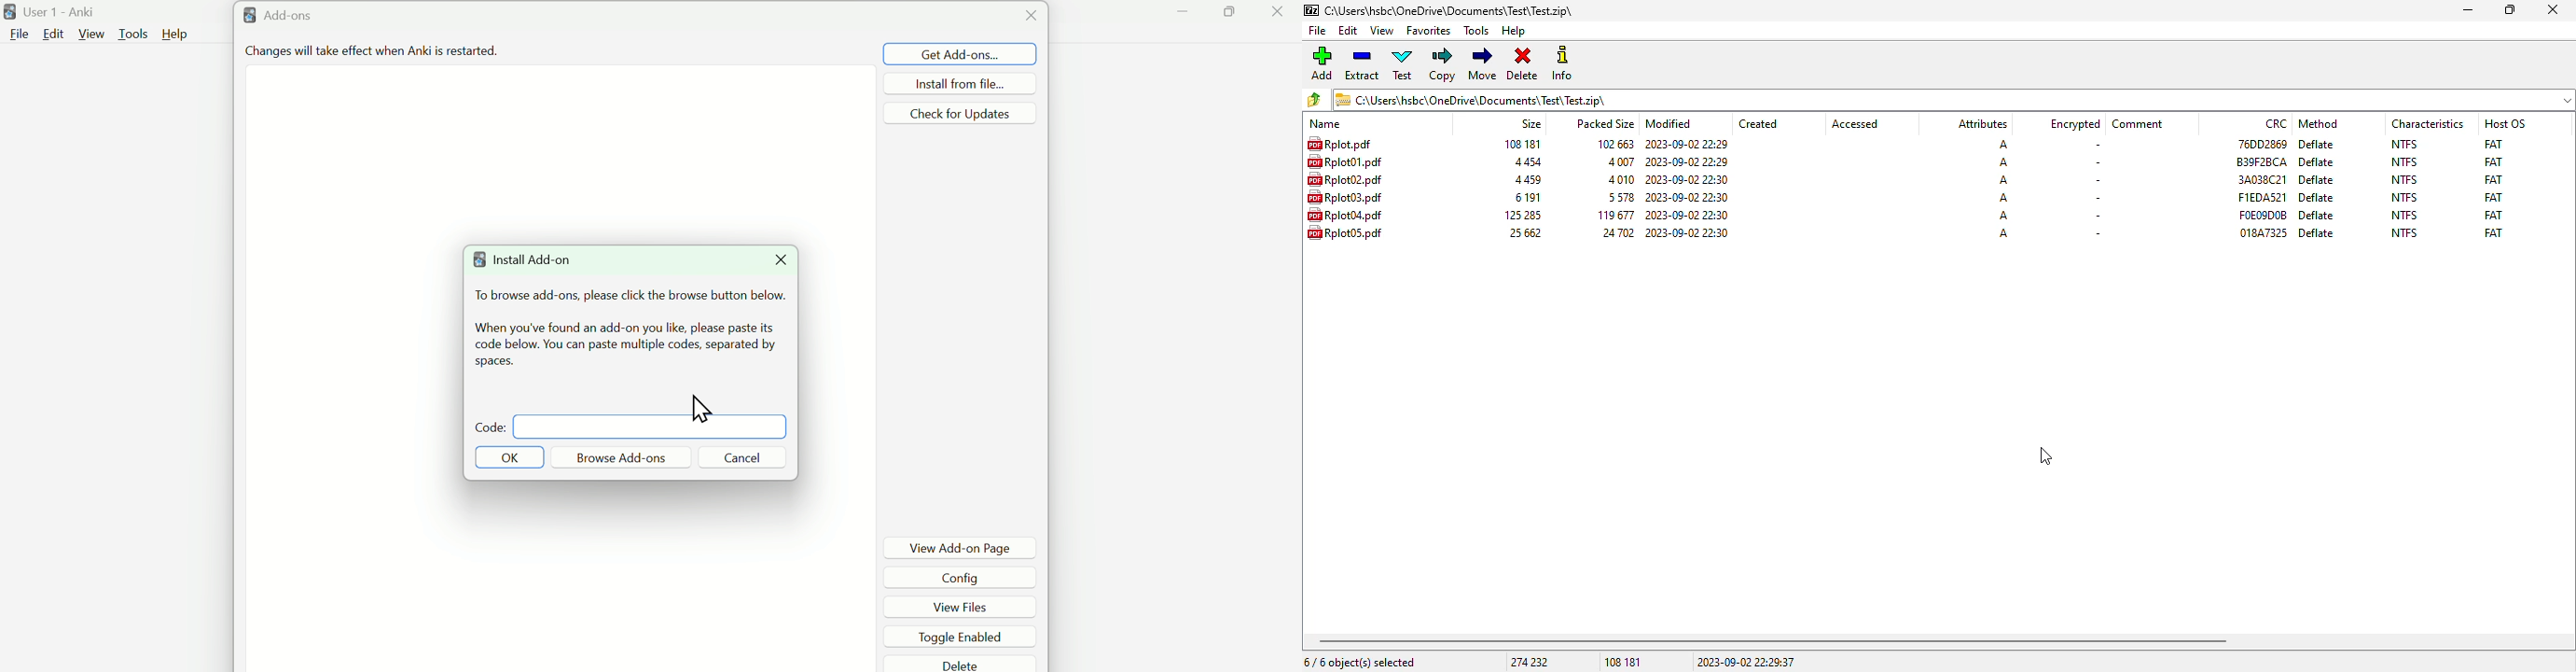 The width and height of the screenshot is (2576, 672). I want to click on Changes will take effect when Anki is restarted., so click(370, 54).